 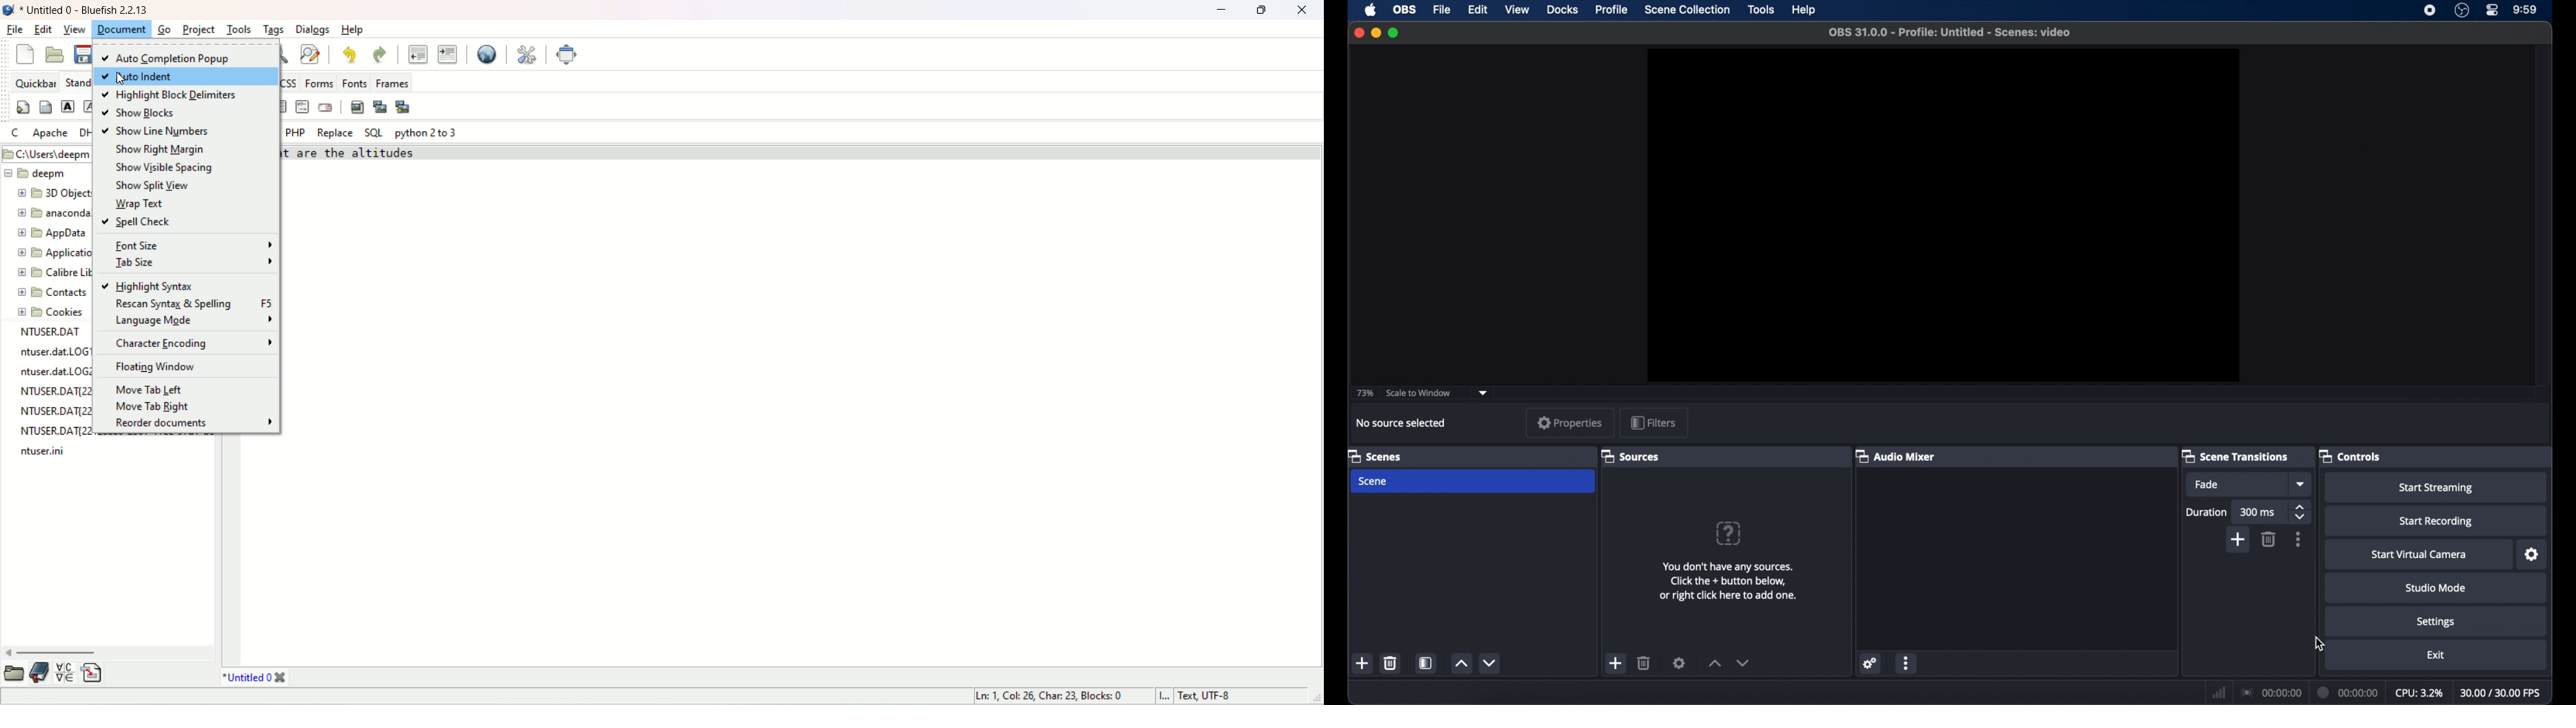 I want to click on exit, so click(x=2436, y=655).